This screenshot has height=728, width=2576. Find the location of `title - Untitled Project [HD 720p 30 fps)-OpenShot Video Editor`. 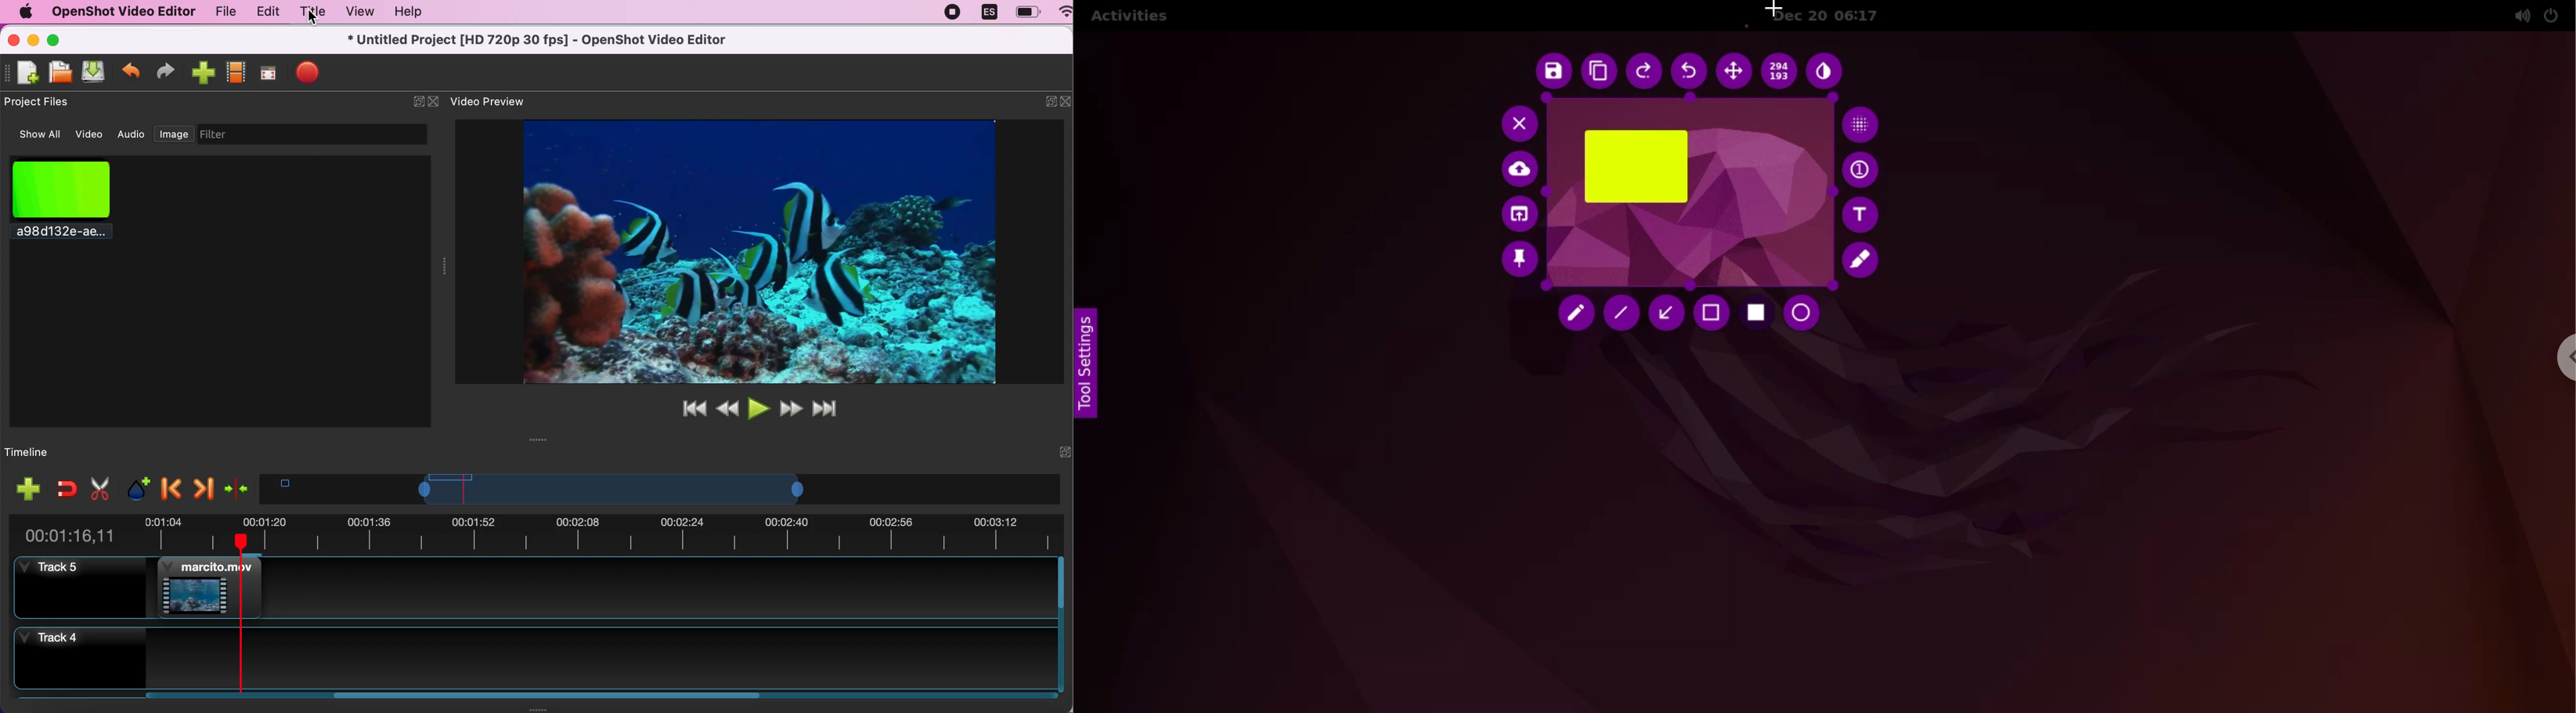

title - Untitled Project [HD 720p 30 fps)-OpenShot Video Editor is located at coordinates (538, 41).